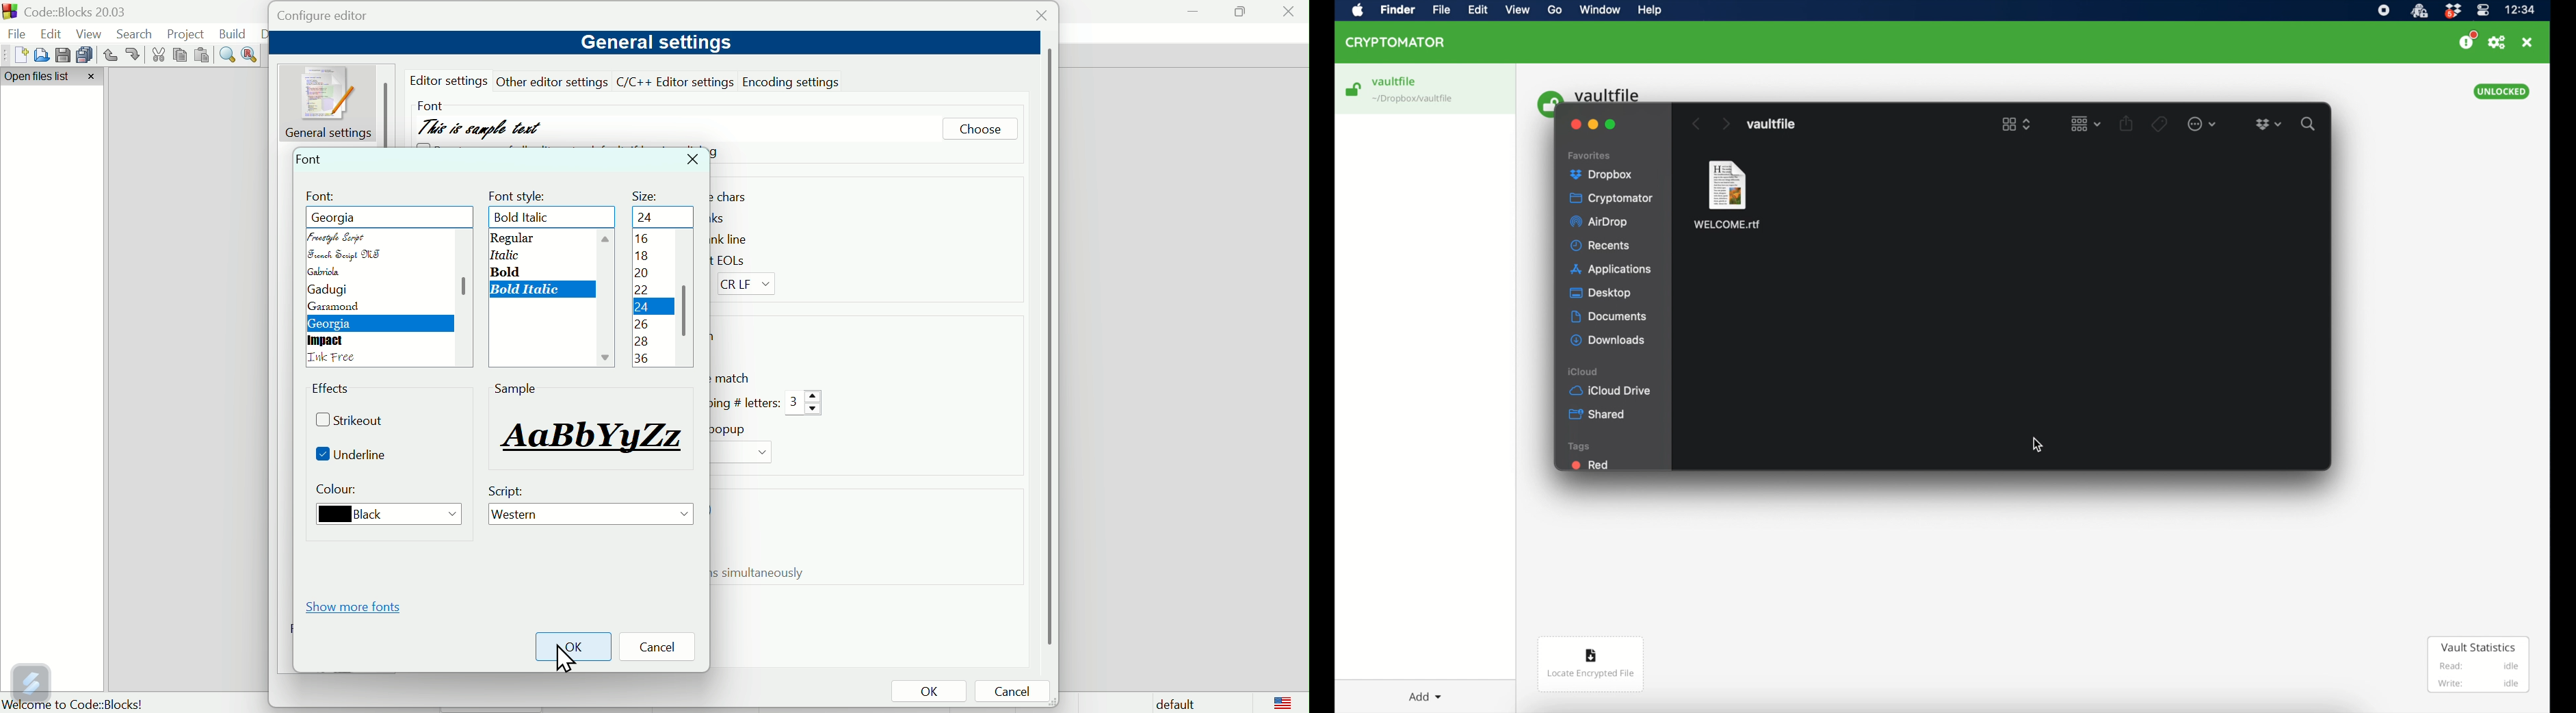  Describe the element at coordinates (644, 358) in the screenshot. I see `` at that location.